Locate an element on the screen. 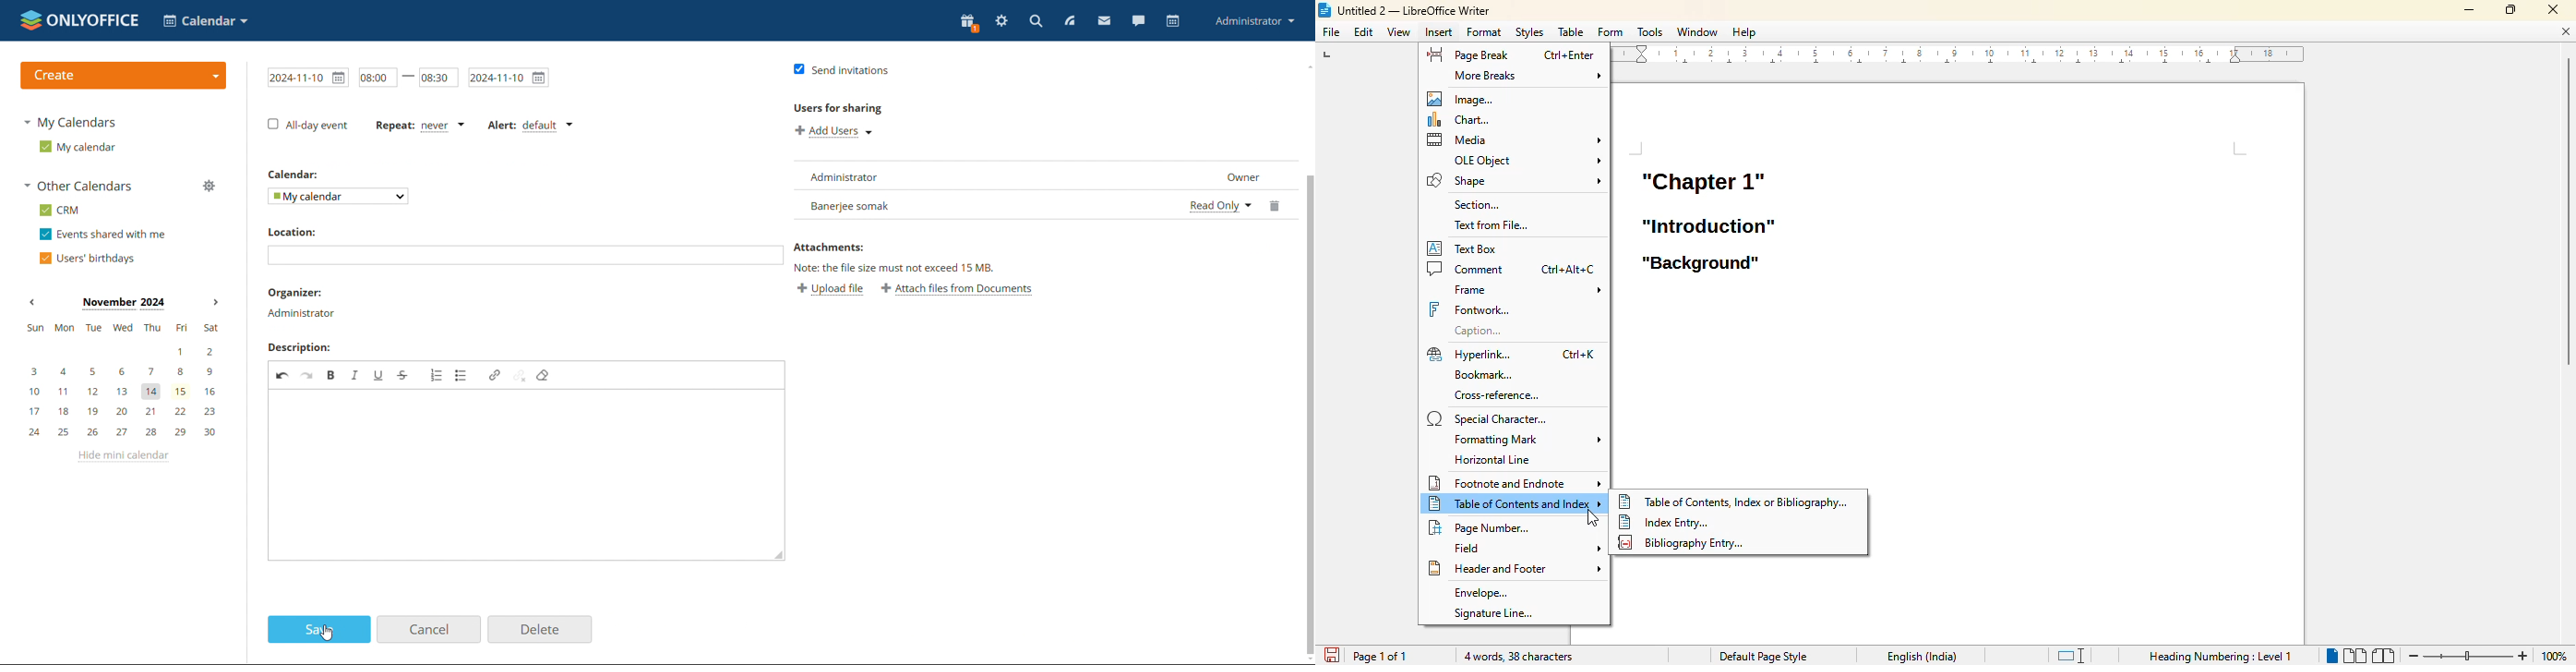 The image size is (2576, 672). section is located at coordinates (1476, 204).